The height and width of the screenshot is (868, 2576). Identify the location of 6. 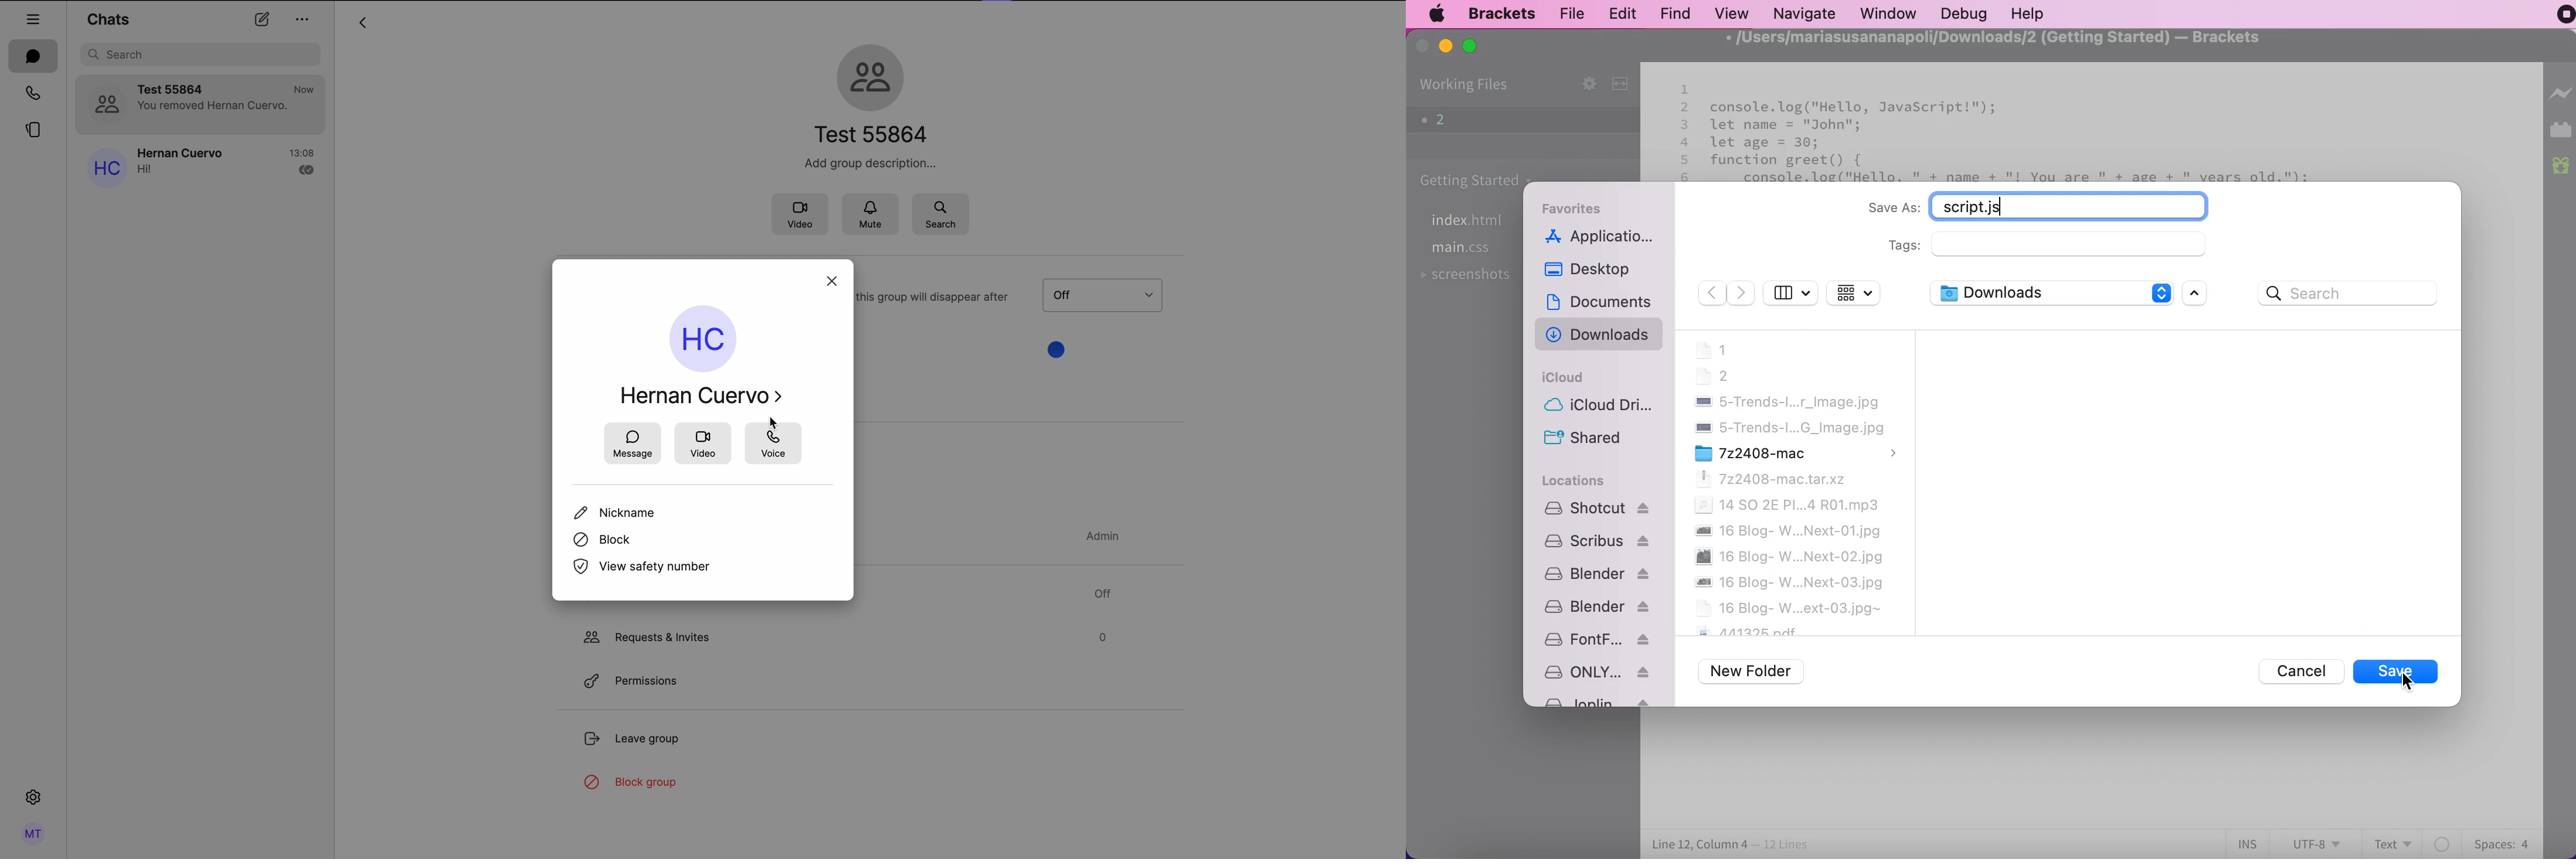
(1685, 178).